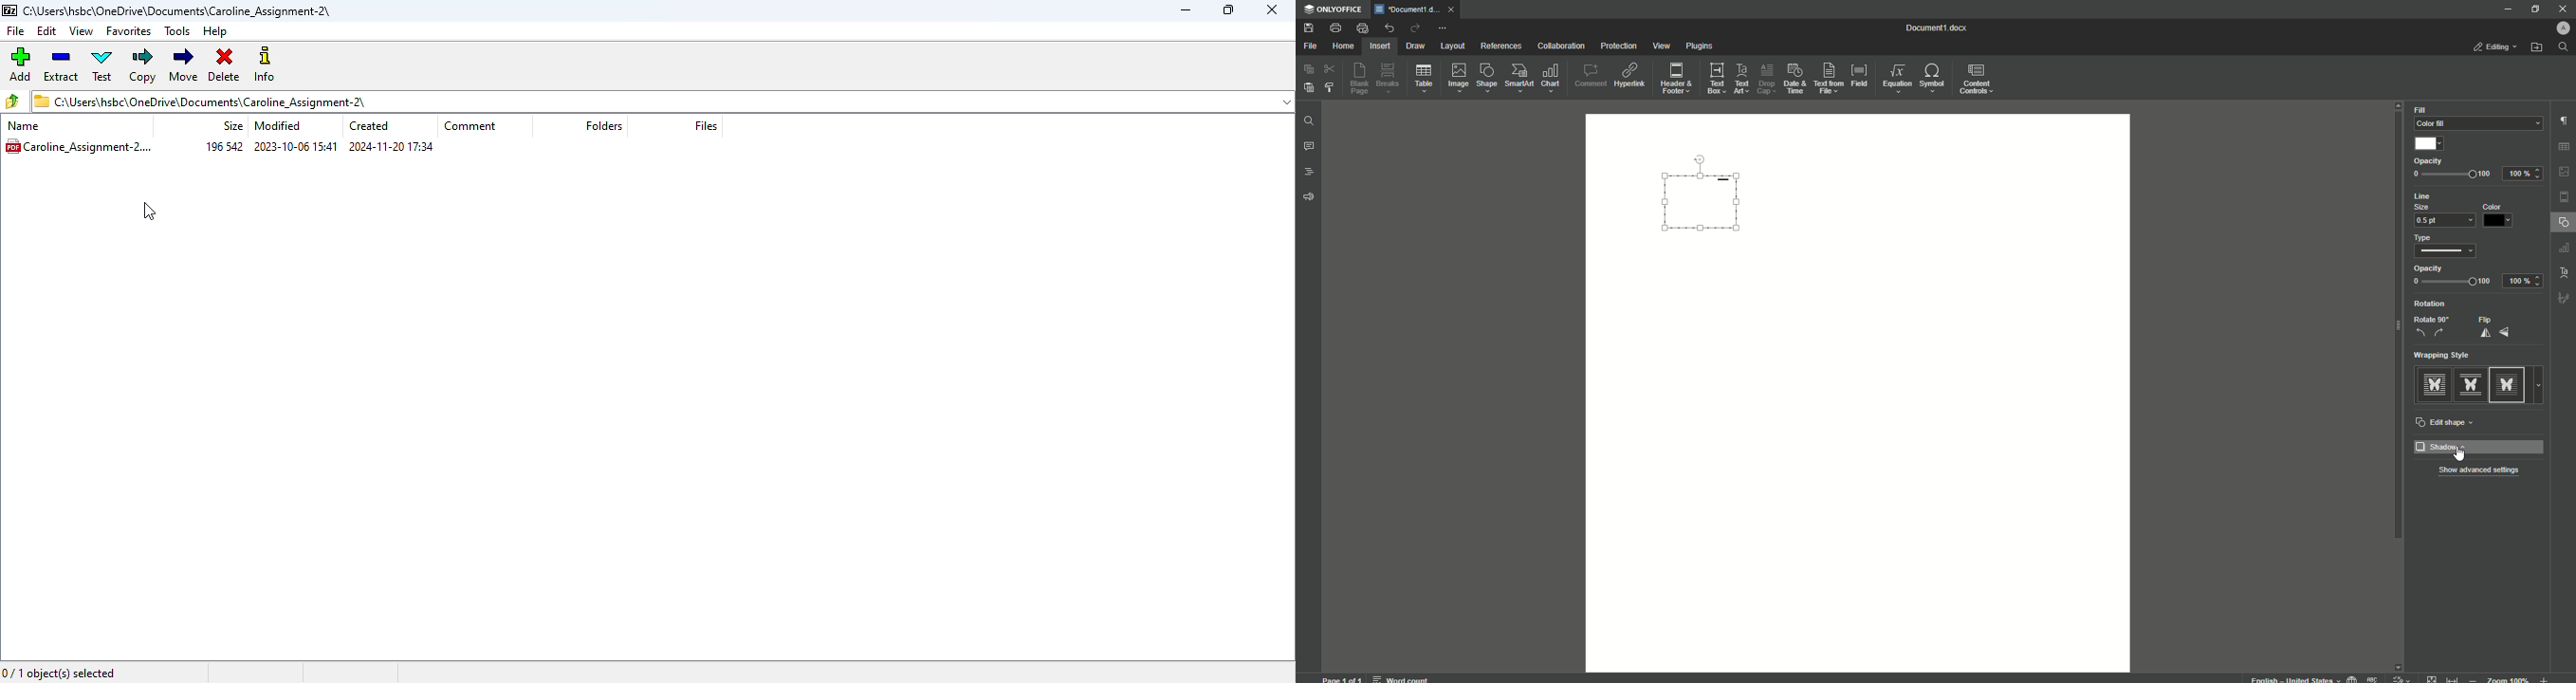  Describe the element at coordinates (2533, 9) in the screenshot. I see `Restore` at that location.